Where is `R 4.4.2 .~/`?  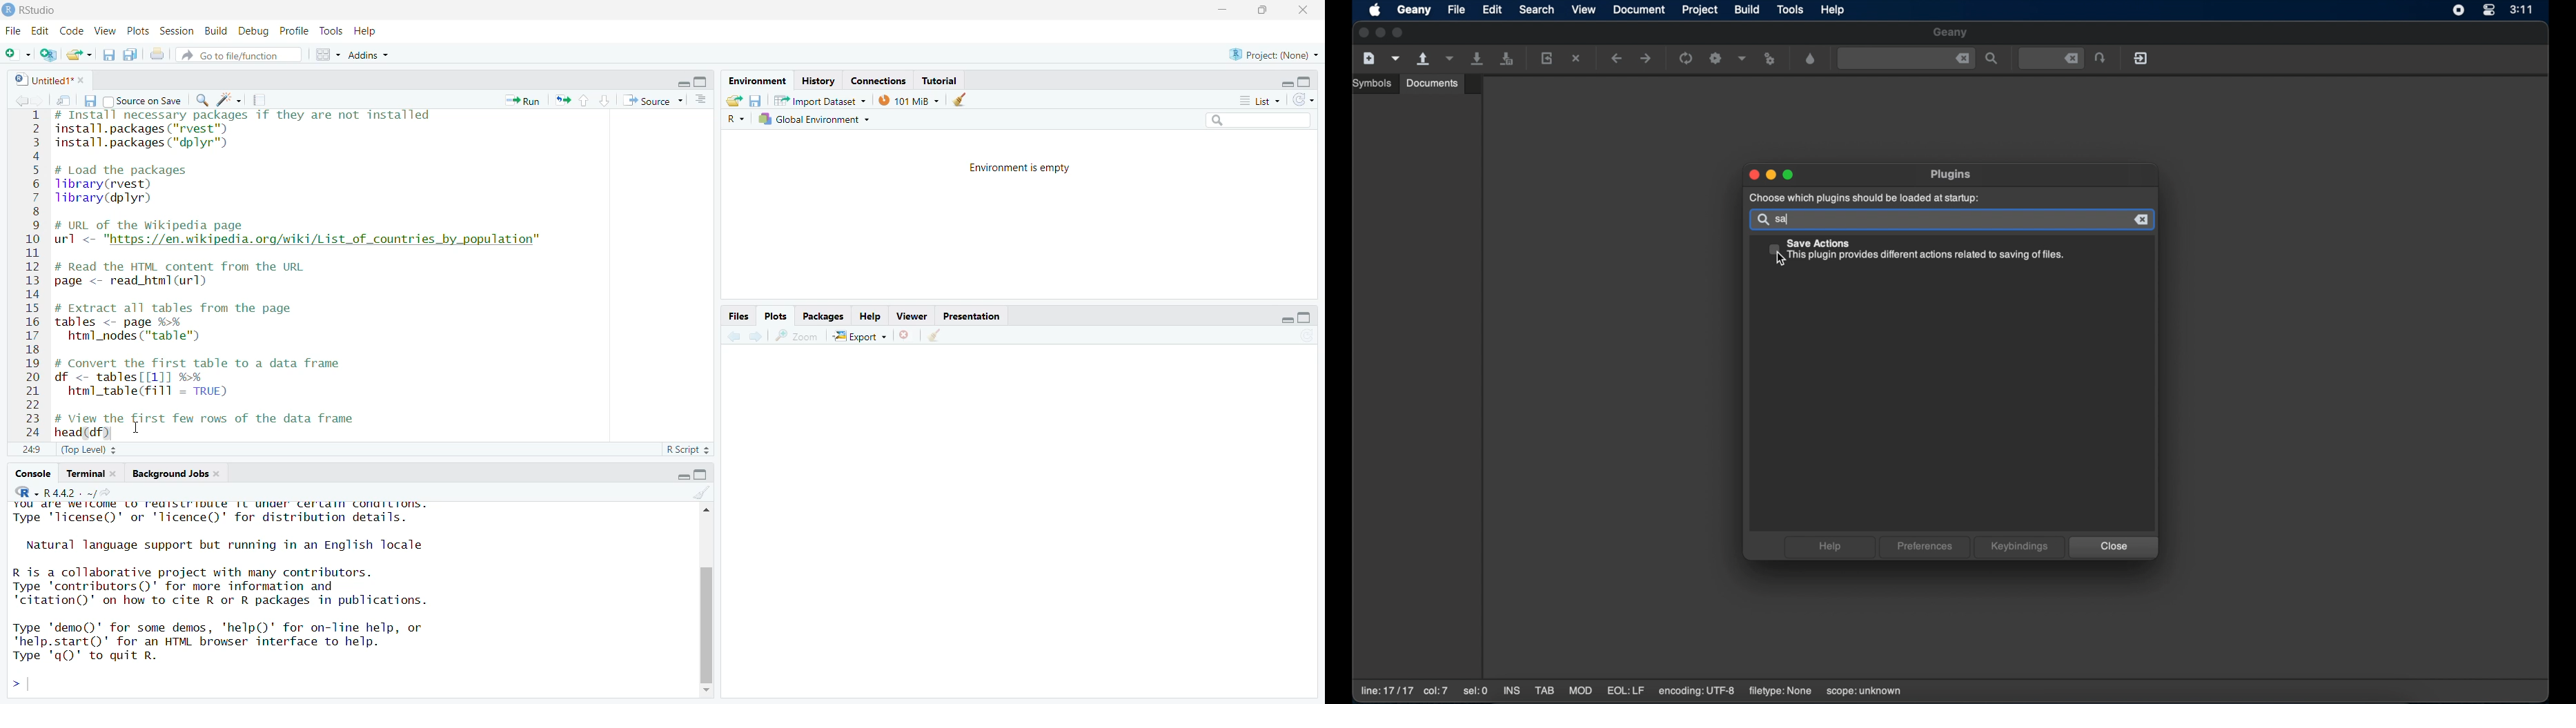 R 4.4.2 .~/ is located at coordinates (82, 492).